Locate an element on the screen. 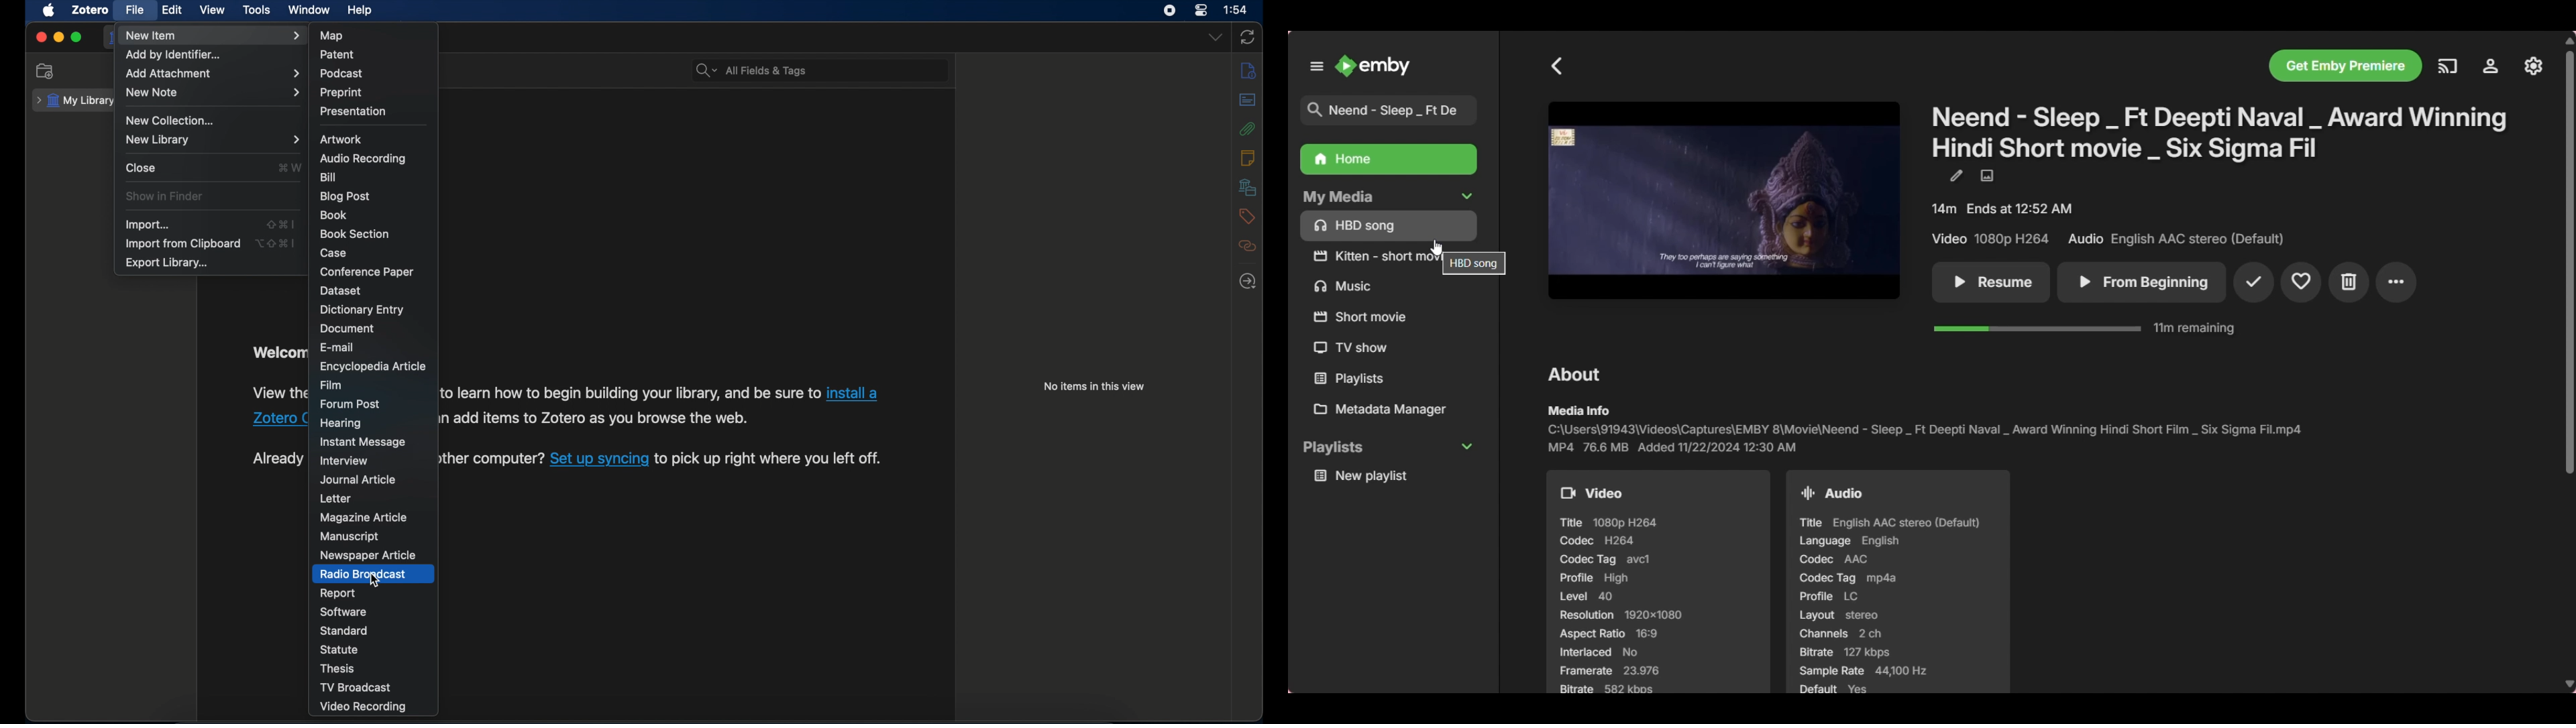 This screenshot has width=2576, height=728. Collapse playlists is located at coordinates (1388, 448).